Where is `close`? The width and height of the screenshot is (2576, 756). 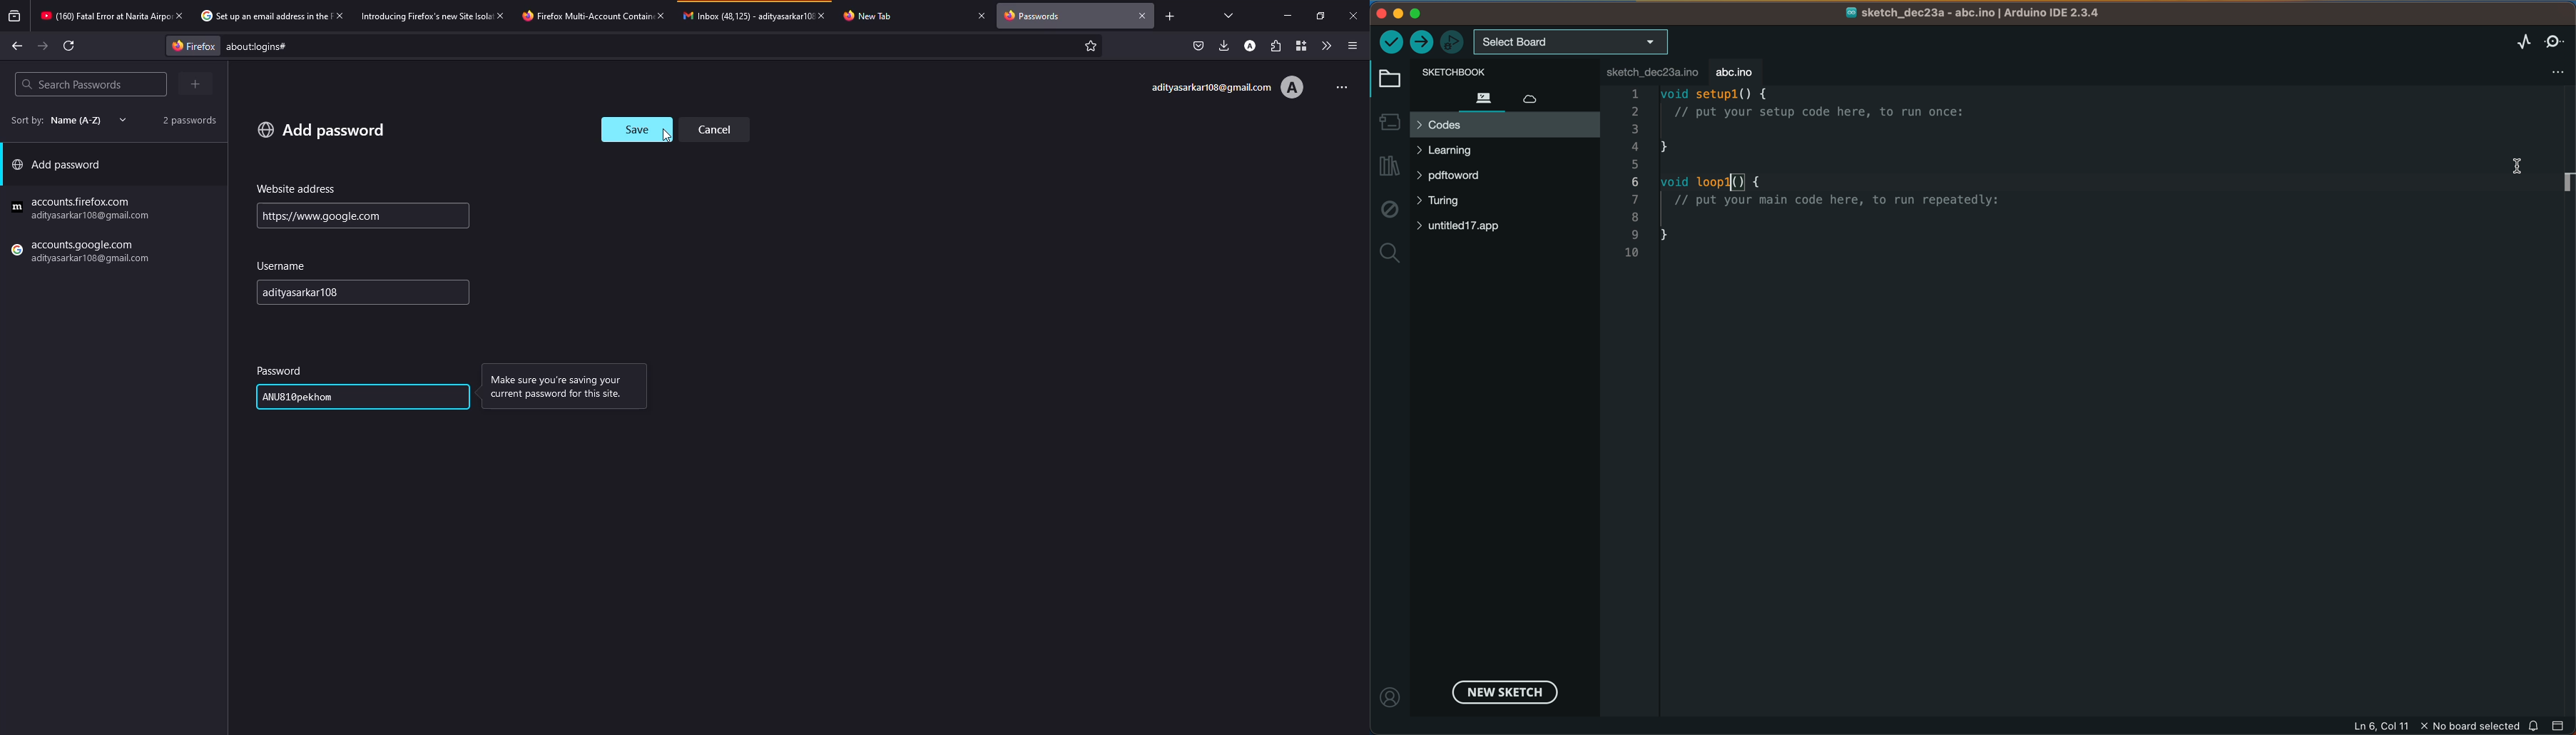 close is located at coordinates (1353, 15).